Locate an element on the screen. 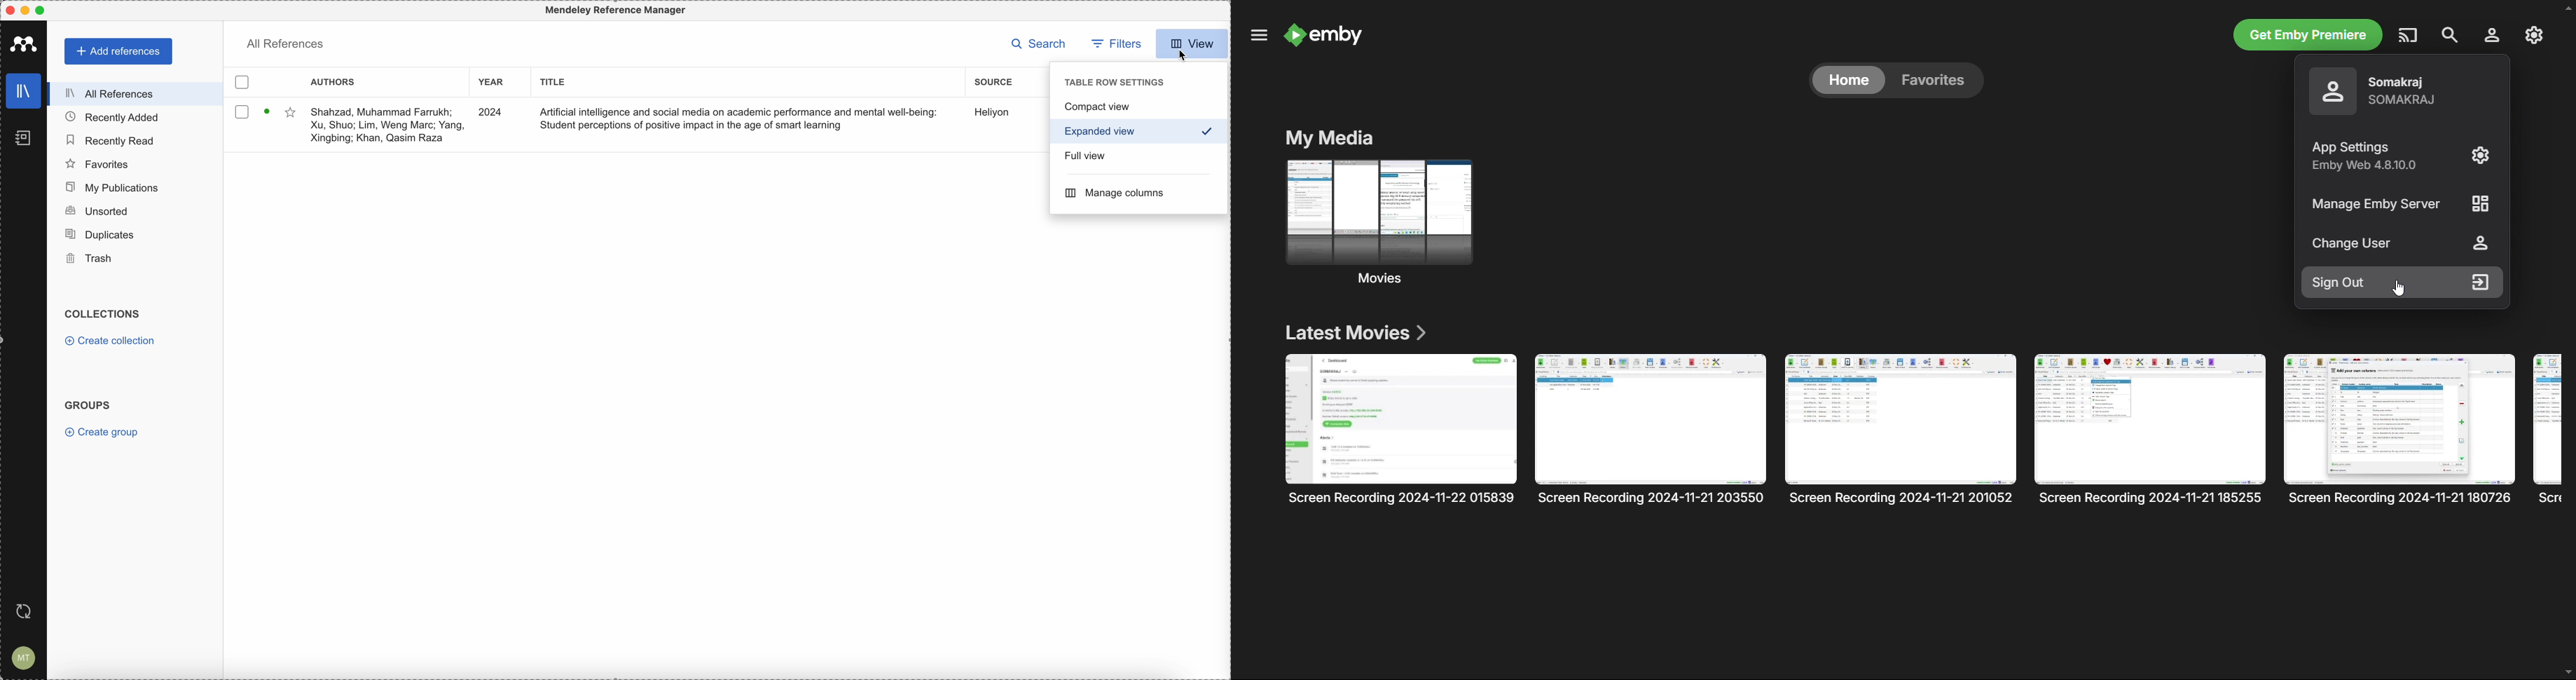 The image size is (2576, 700). all references is located at coordinates (136, 94).